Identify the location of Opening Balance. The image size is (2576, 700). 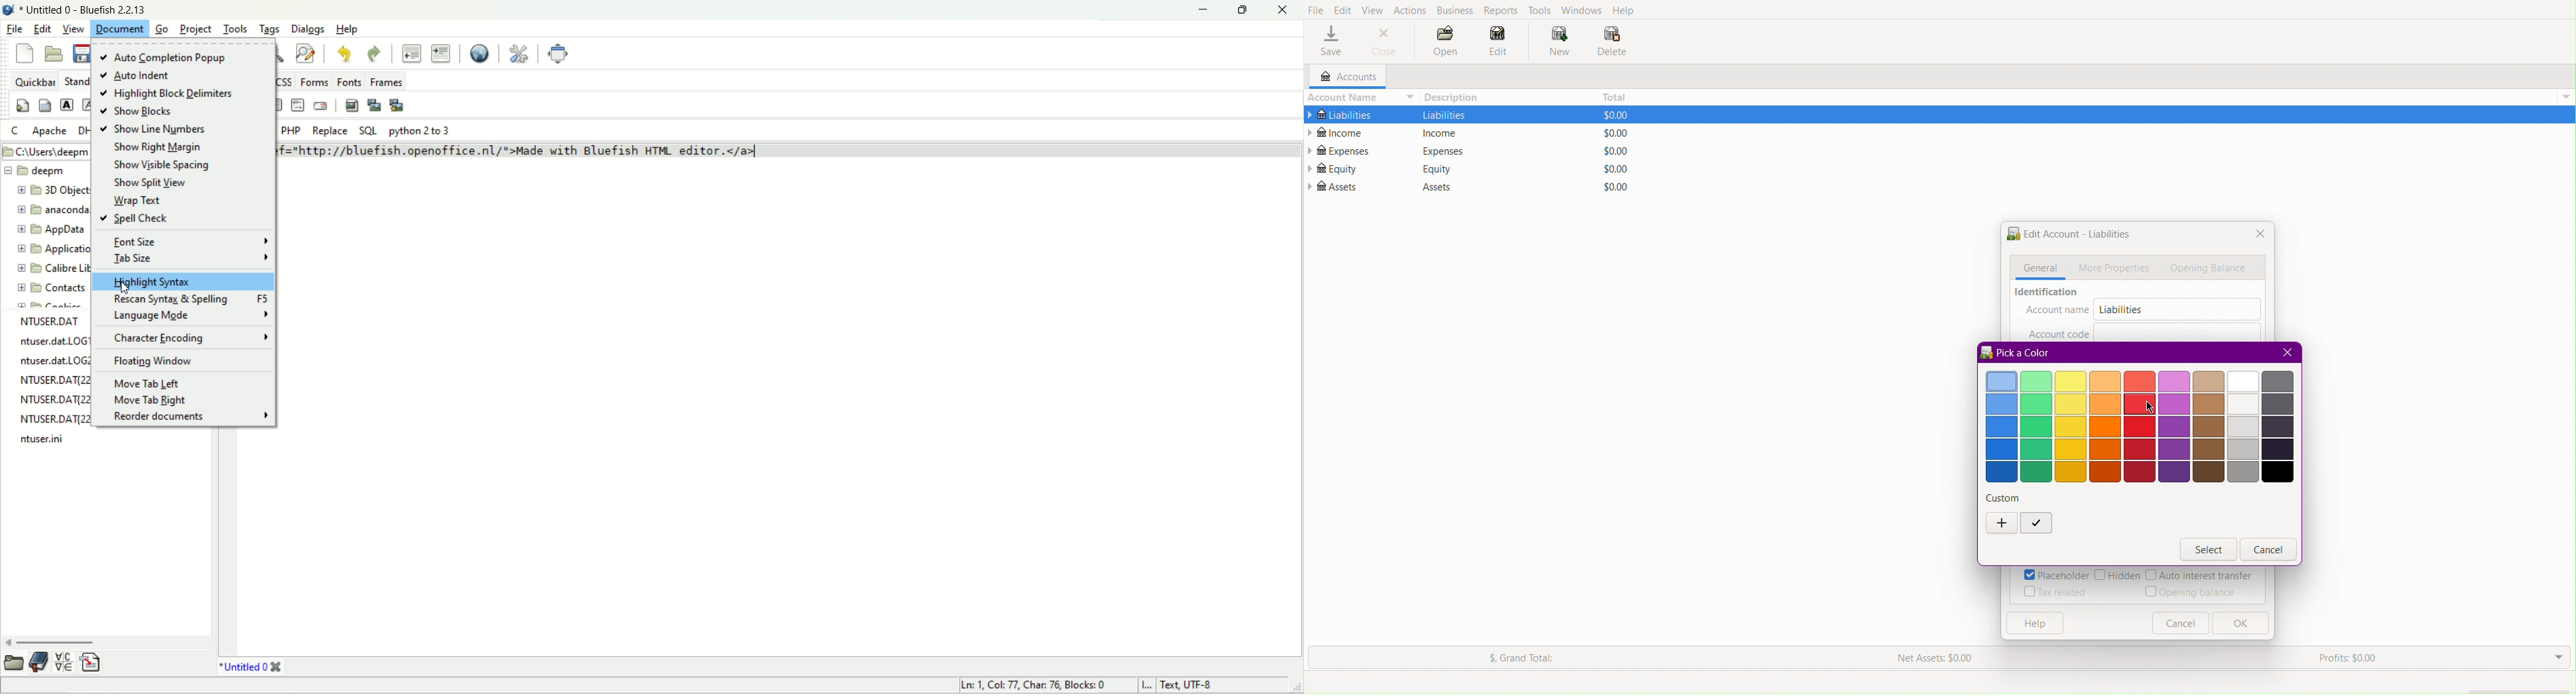
(2211, 269).